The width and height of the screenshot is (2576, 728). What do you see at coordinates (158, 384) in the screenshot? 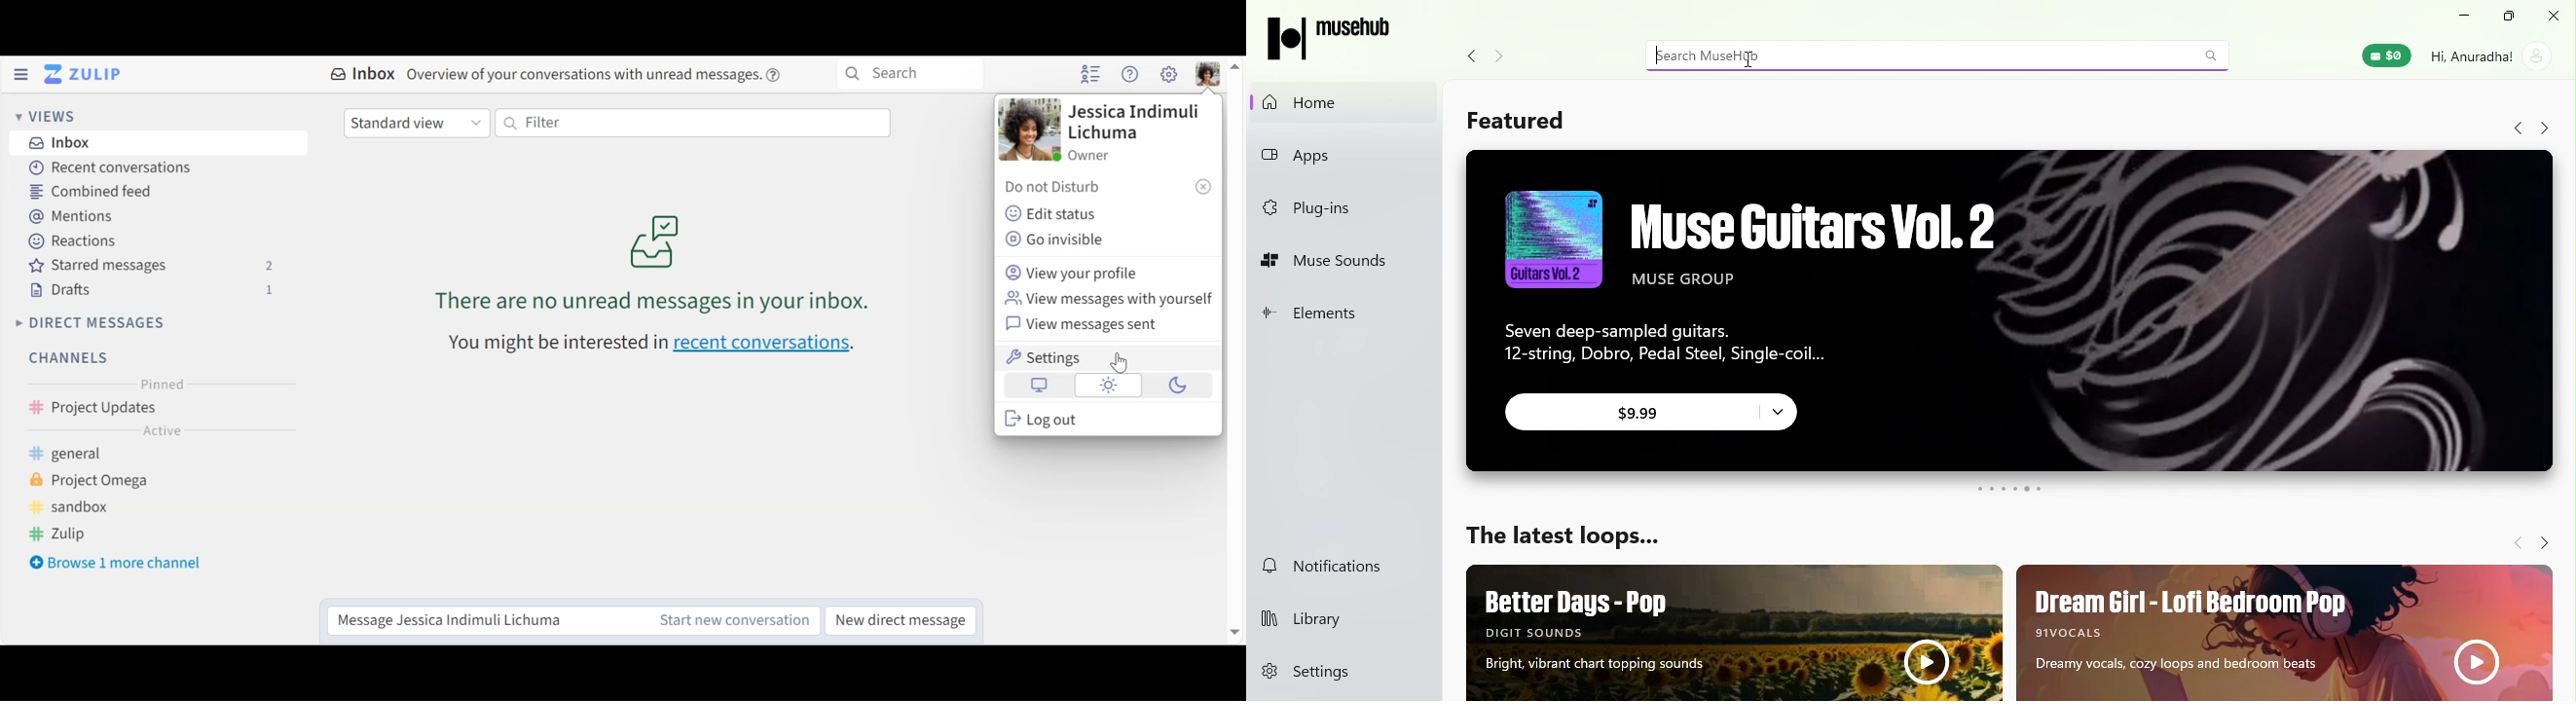
I see `Pinned` at bounding box center [158, 384].